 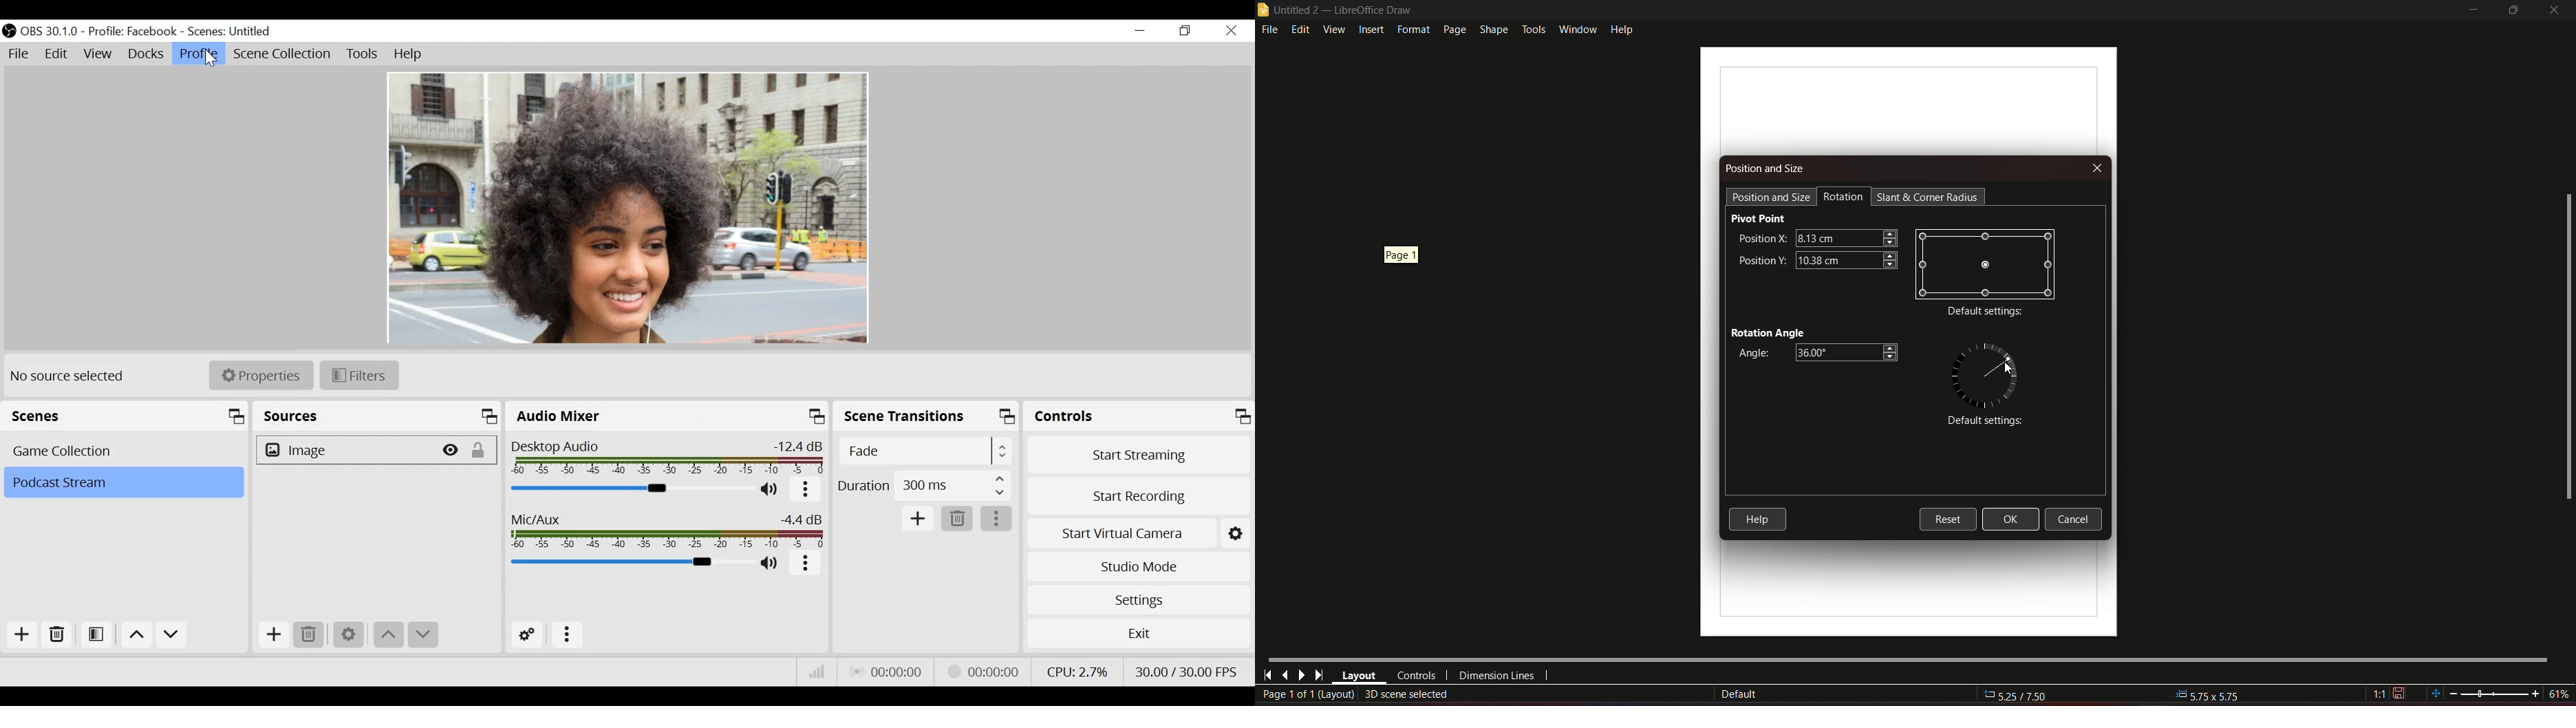 What do you see at coordinates (283, 54) in the screenshot?
I see `Scene Collection` at bounding box center [283, 54].